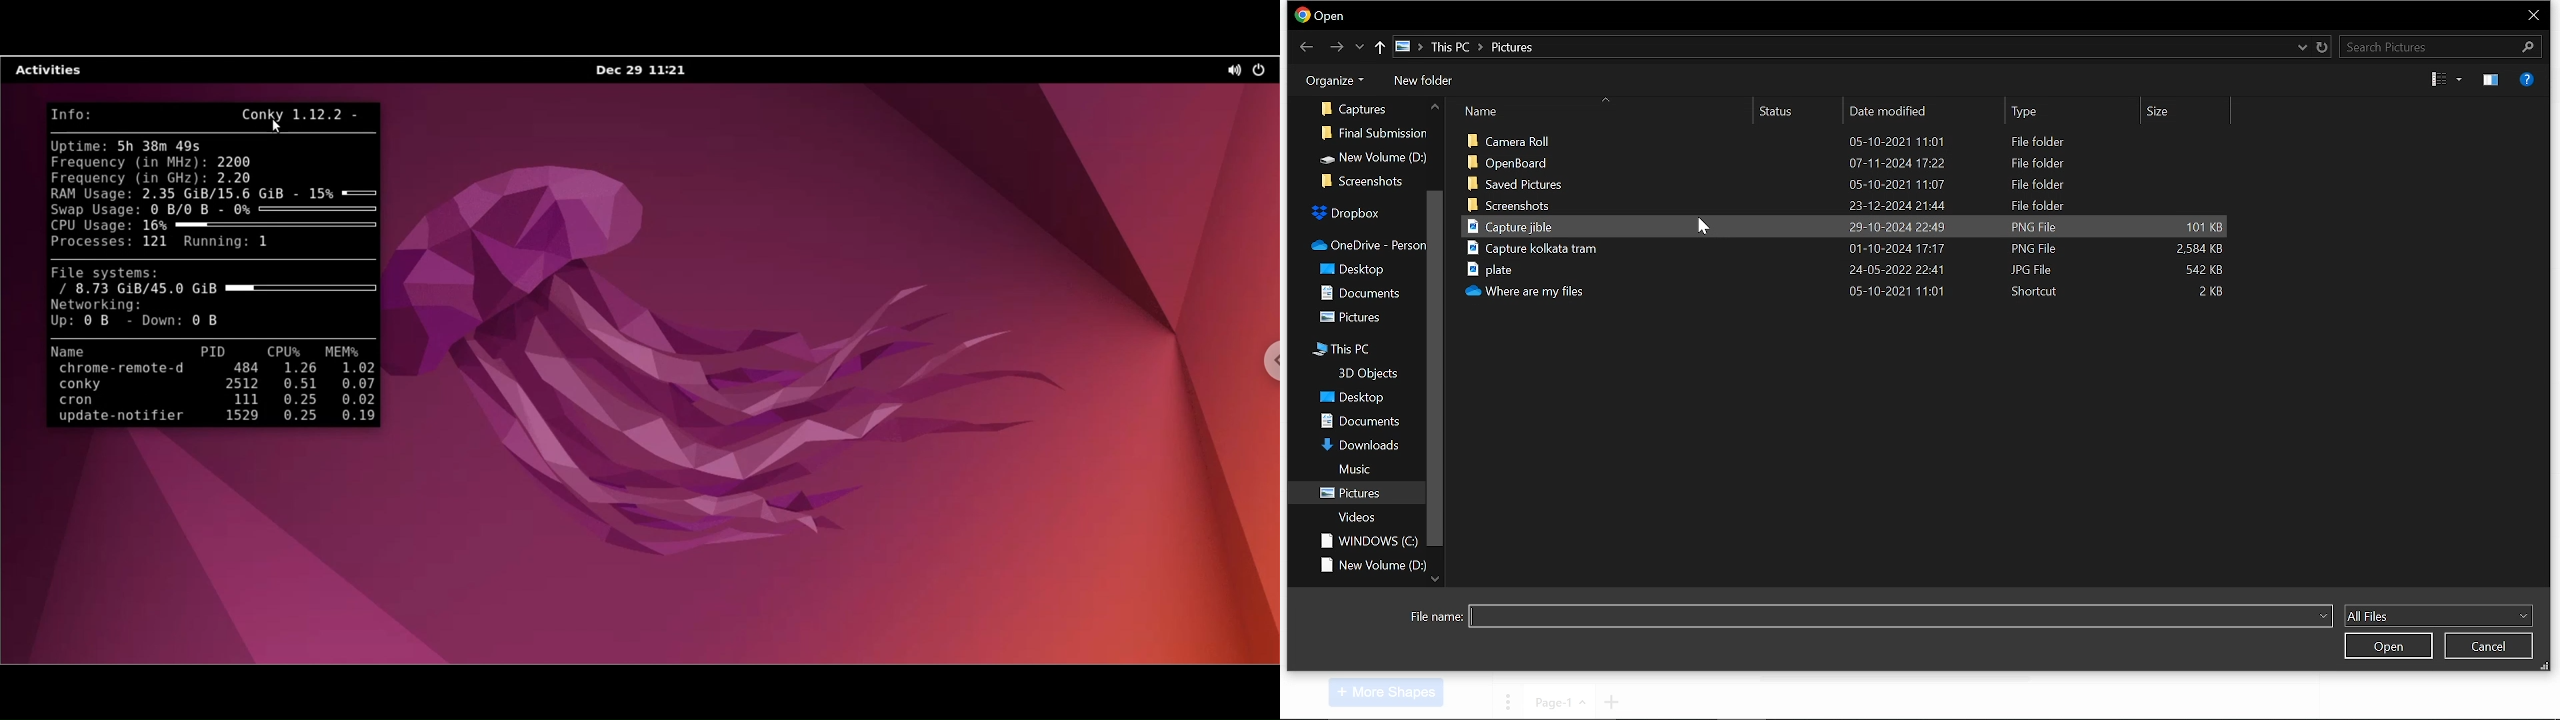 This screenshot has width=2576, height=728. What do you see at coordinates (1846, 251) in the screenshot?
I see `files` at bounding box center [1846, 251].